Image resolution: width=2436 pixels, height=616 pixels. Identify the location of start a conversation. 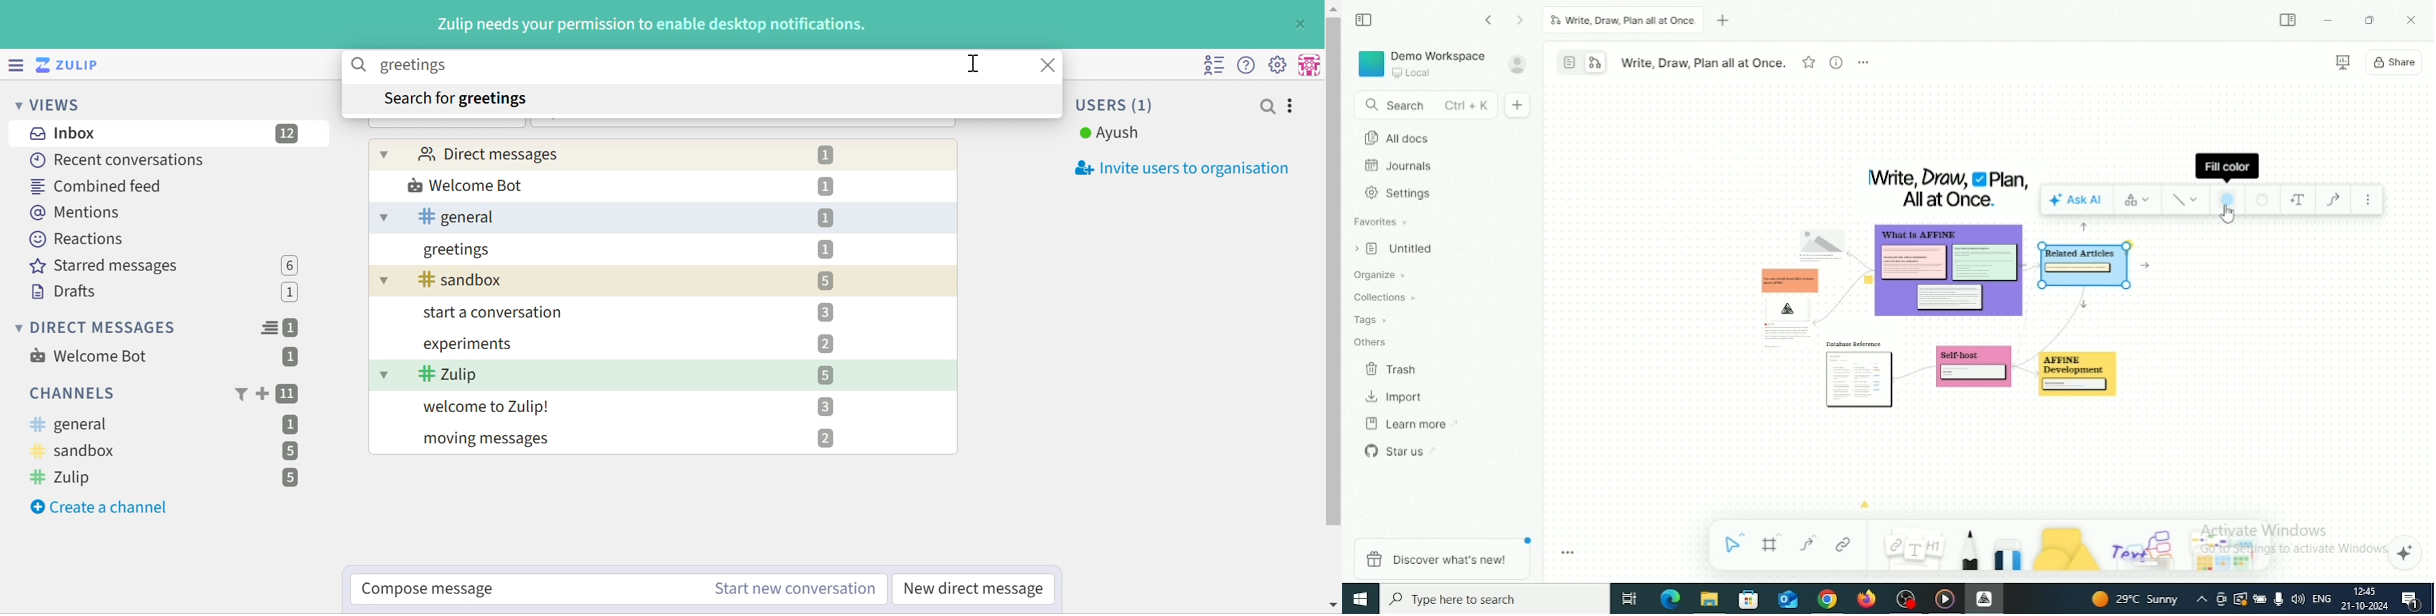
(500, 313).